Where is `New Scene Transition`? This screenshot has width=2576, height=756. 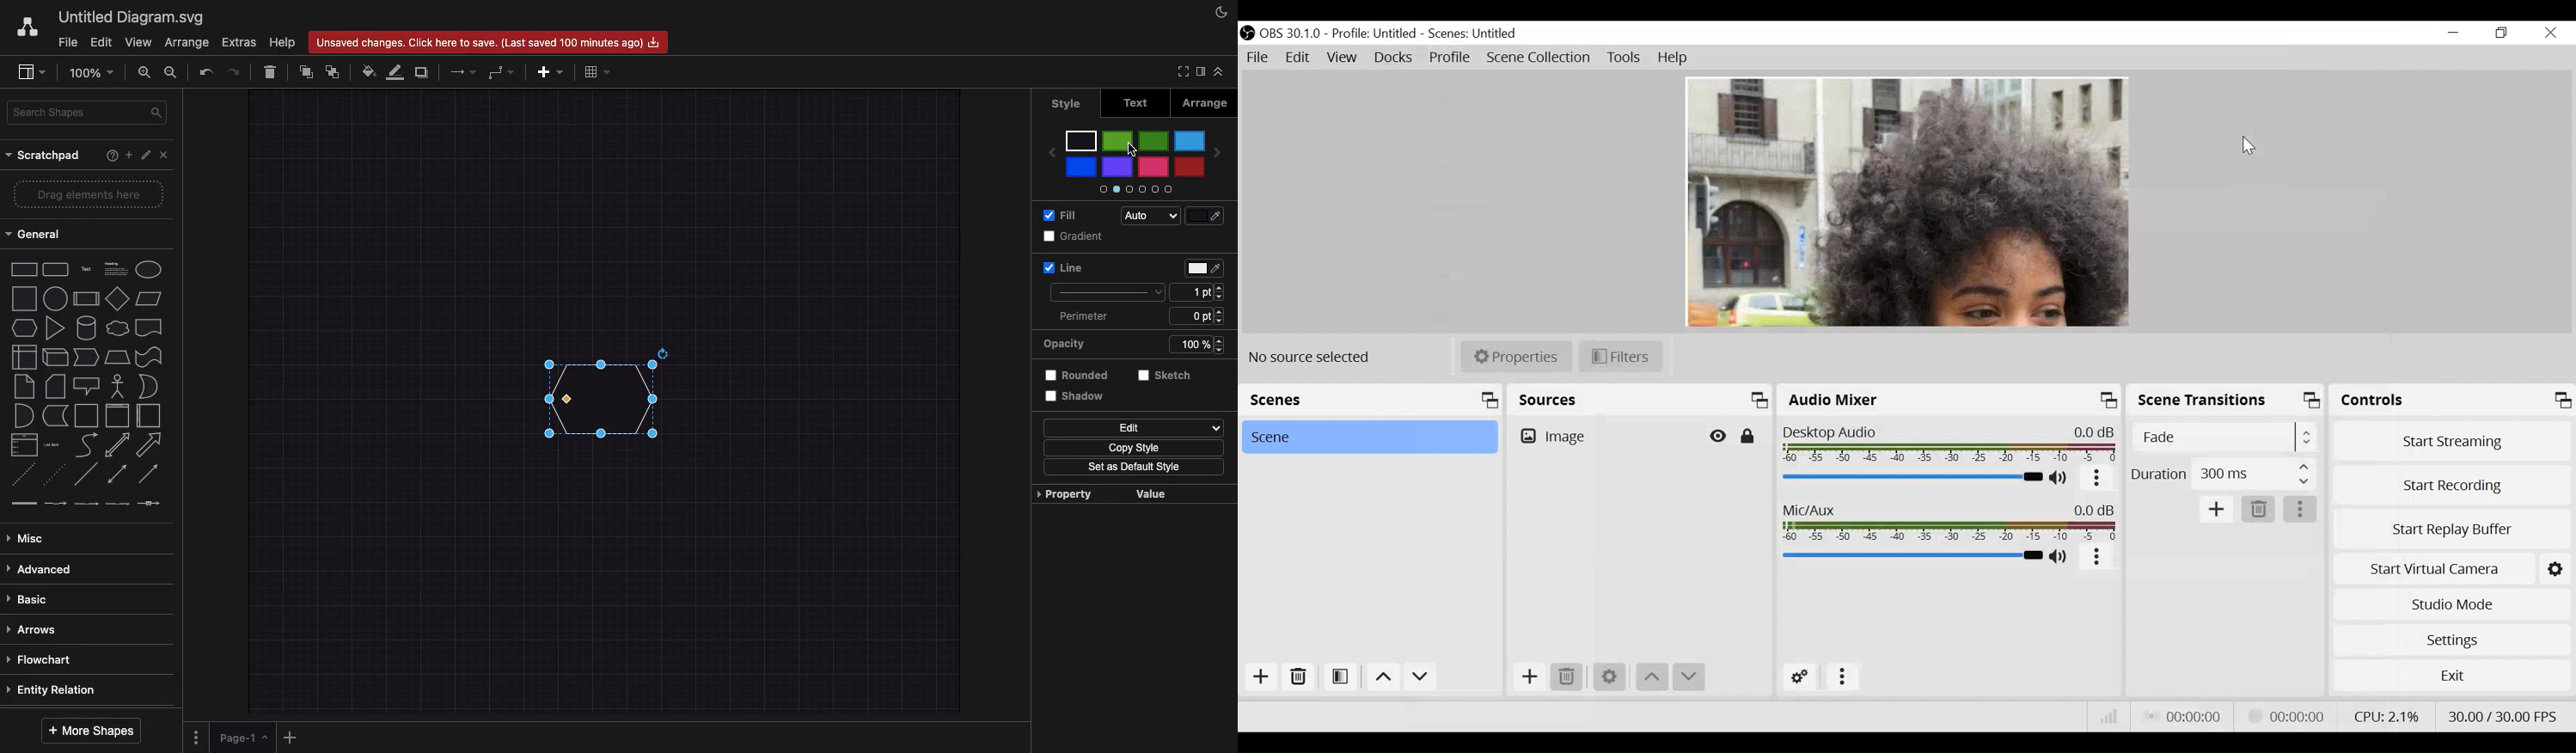 New Scene Transition is located at coordinates (2215, 508).